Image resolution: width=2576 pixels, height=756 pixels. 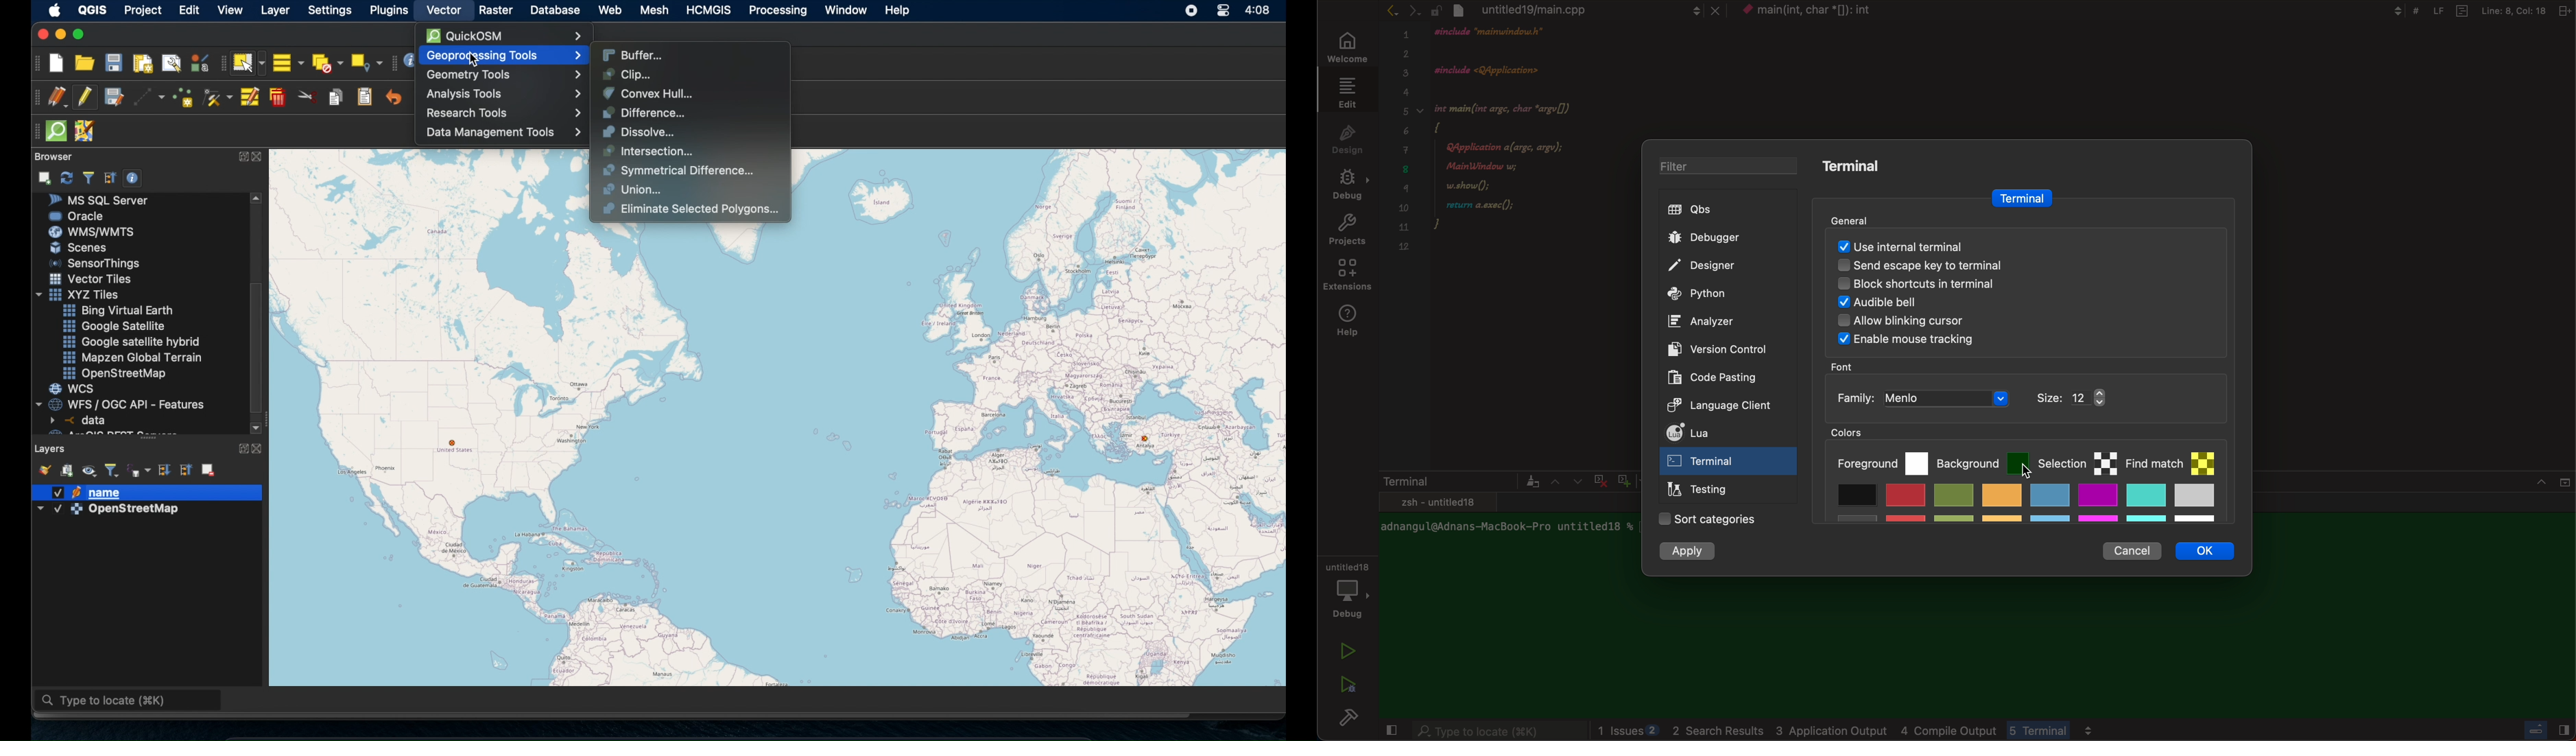 What do you see at coordinates (150, 97) in the screenshot?
I see `digitize with segment` at bounding box center [150, 97].